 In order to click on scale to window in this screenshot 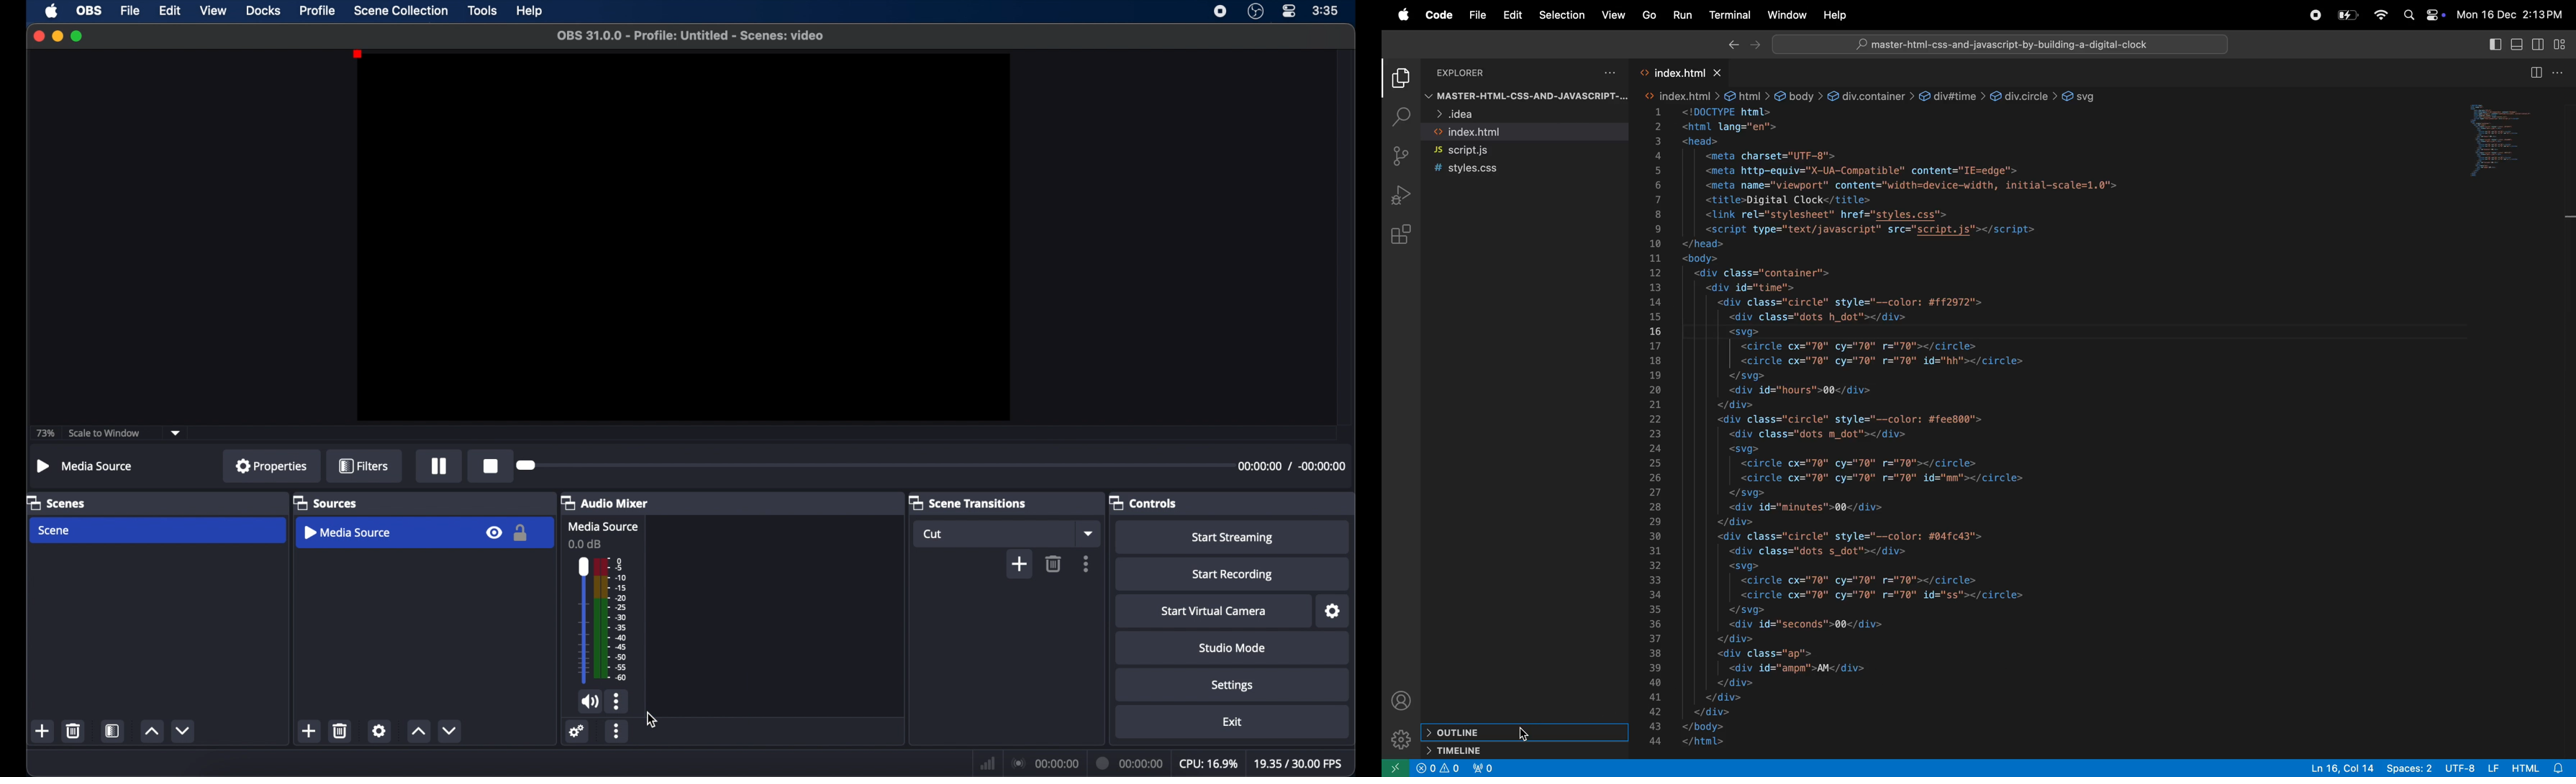, I will do `click(104, 432)`.